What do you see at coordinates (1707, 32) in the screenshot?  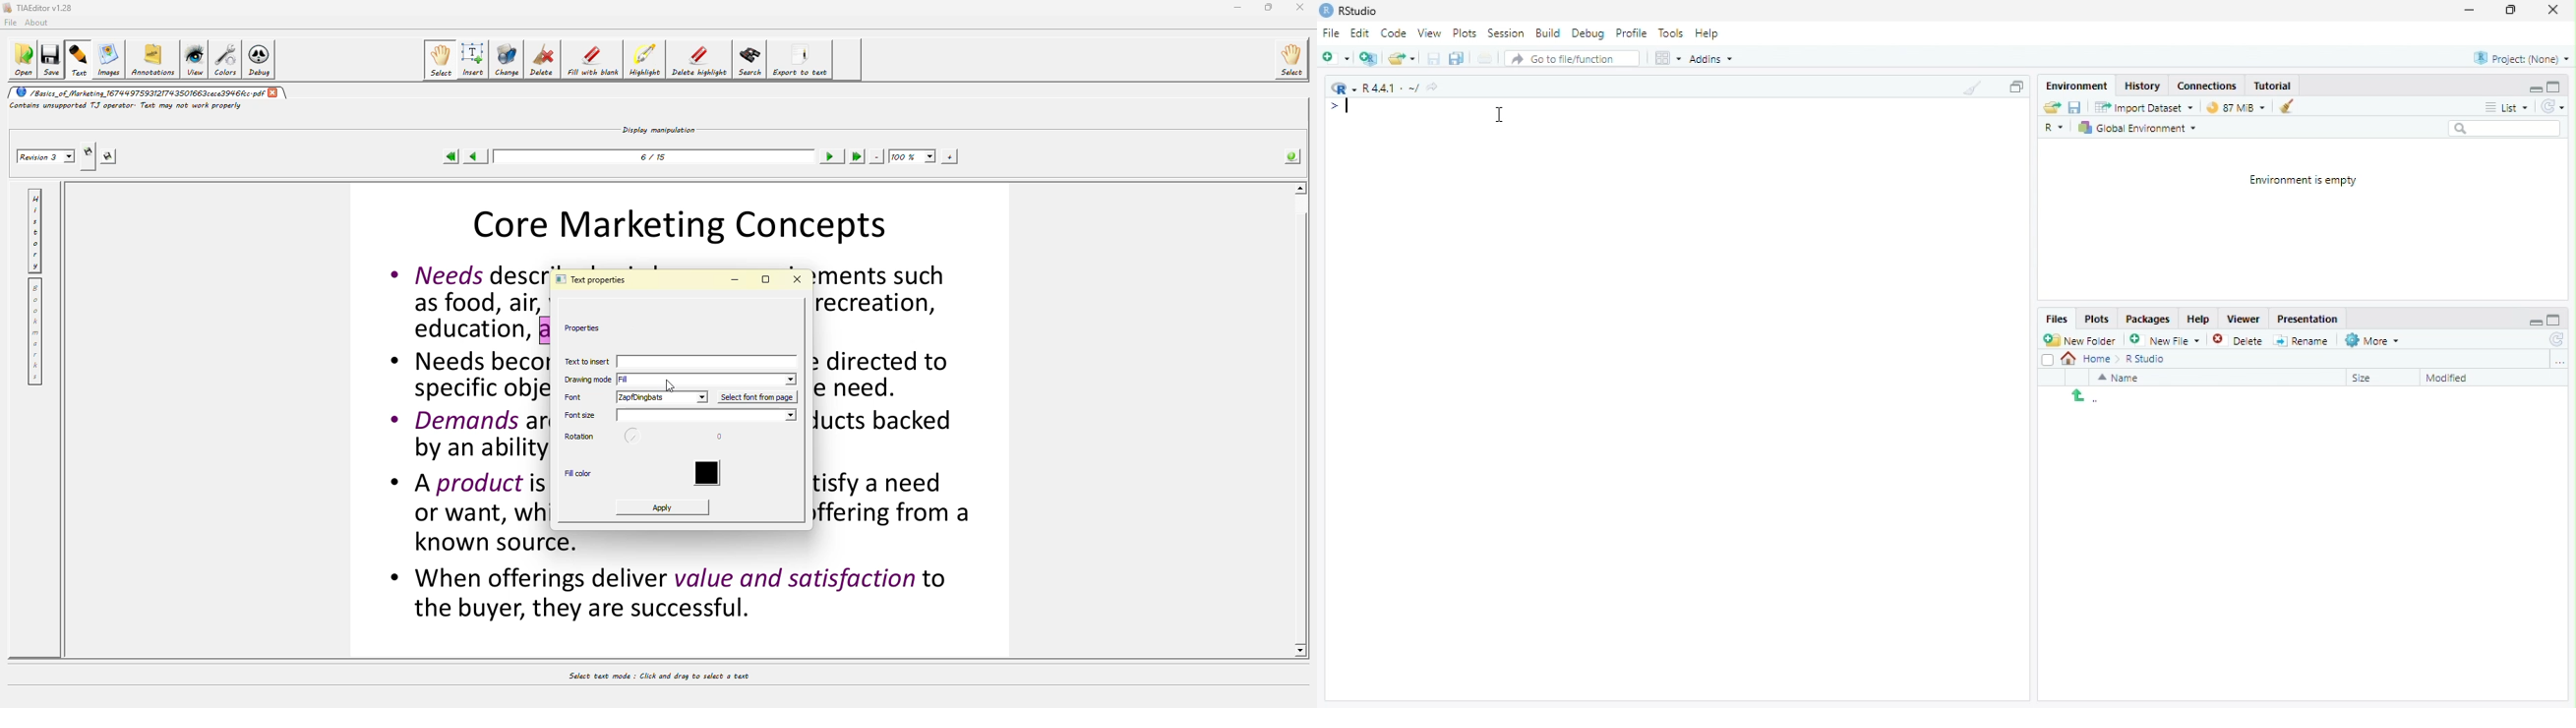 I see `Help` at bounding box center [1707, 32].